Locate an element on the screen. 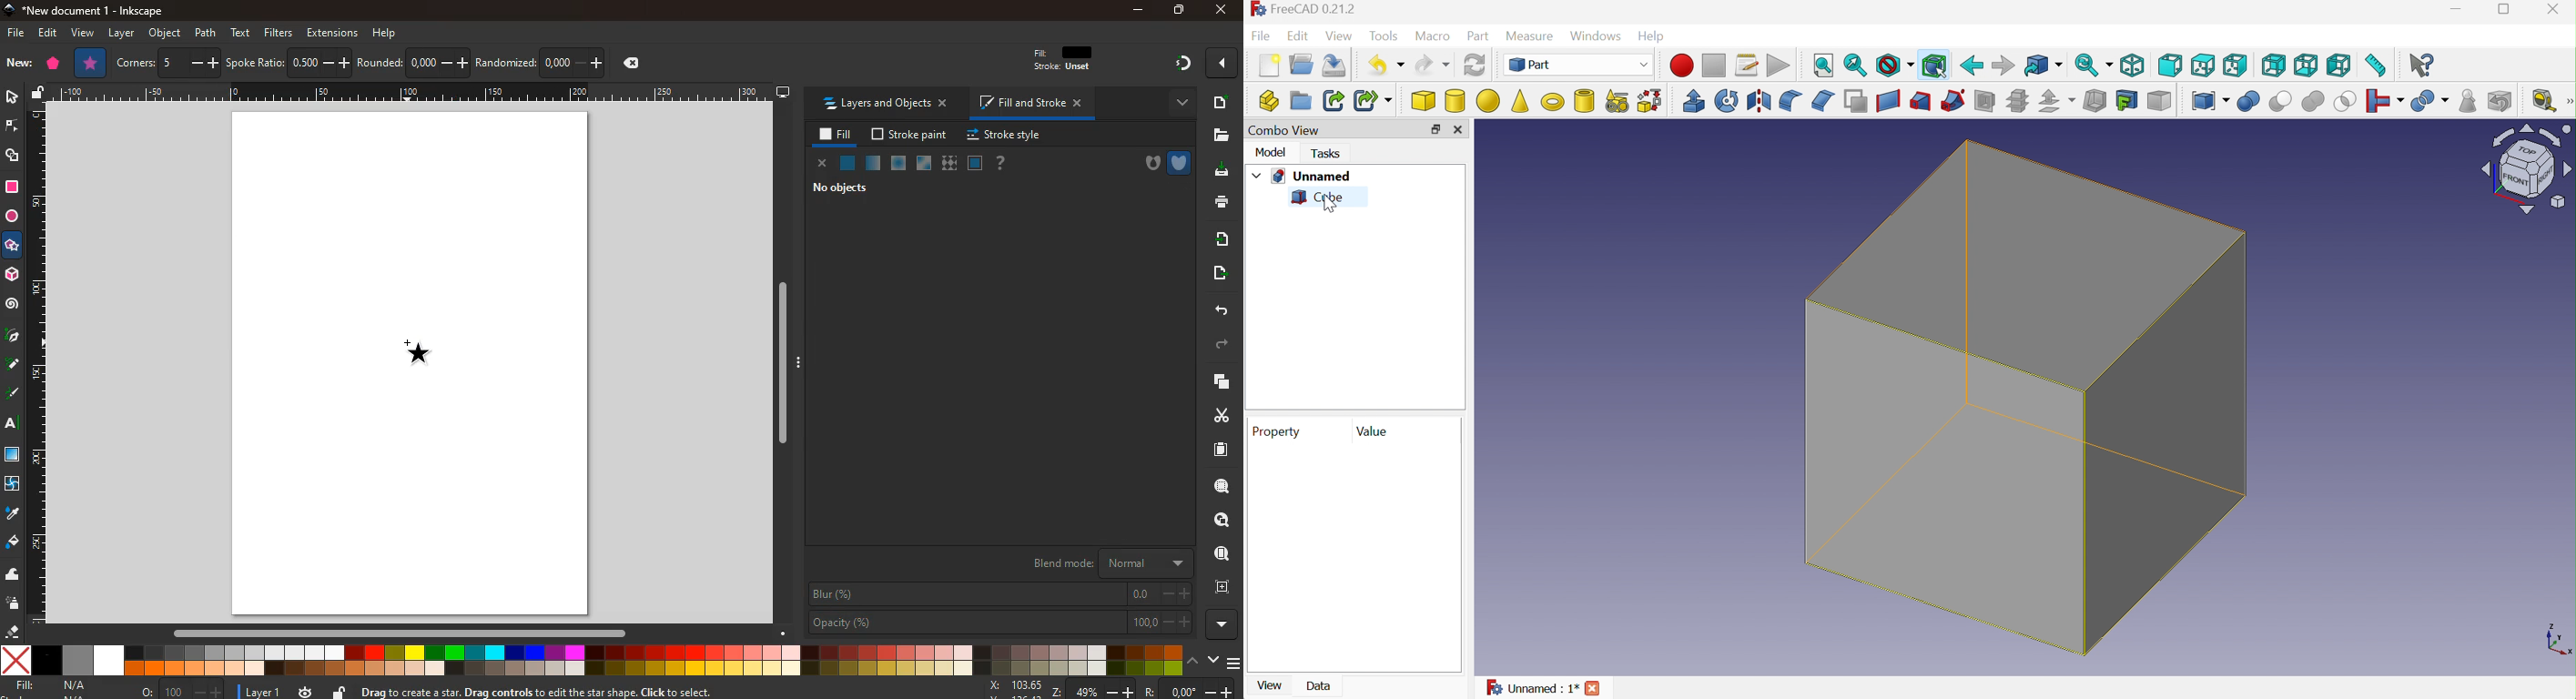 The height and width of the screenshot is (700, 2576). Unnamed is located at coordinates (1313, 176).